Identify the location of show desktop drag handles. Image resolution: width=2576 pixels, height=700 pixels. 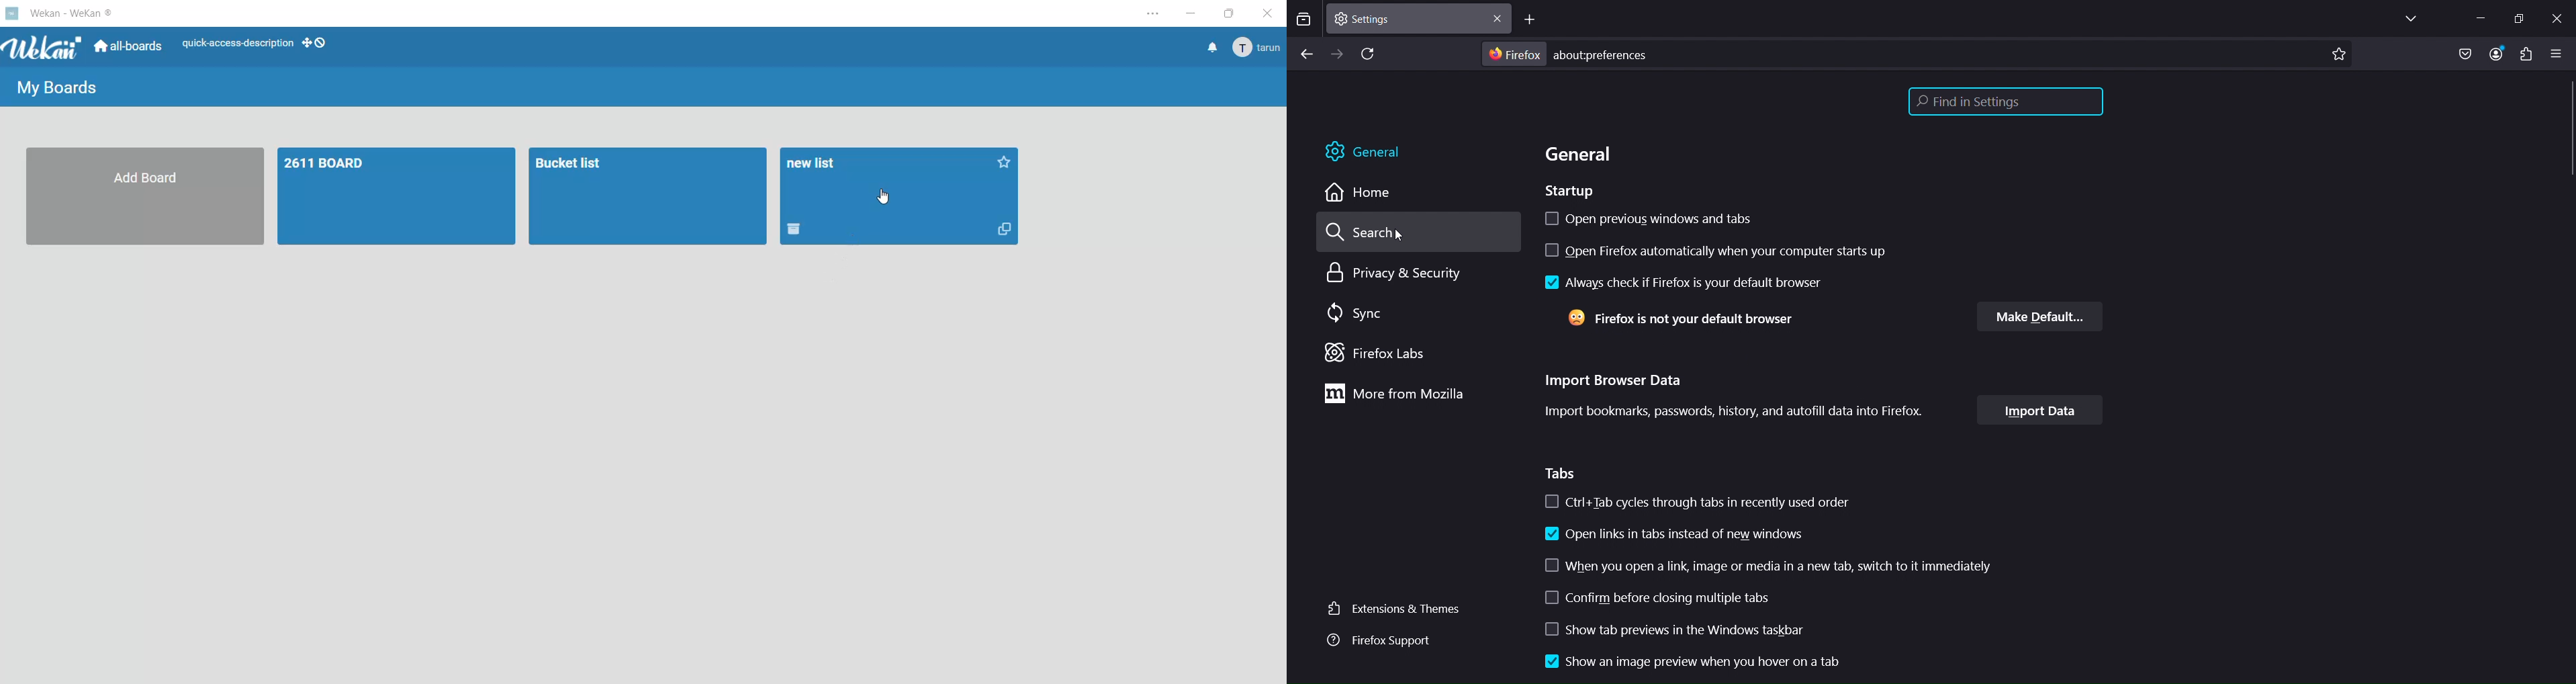
(316, 43).